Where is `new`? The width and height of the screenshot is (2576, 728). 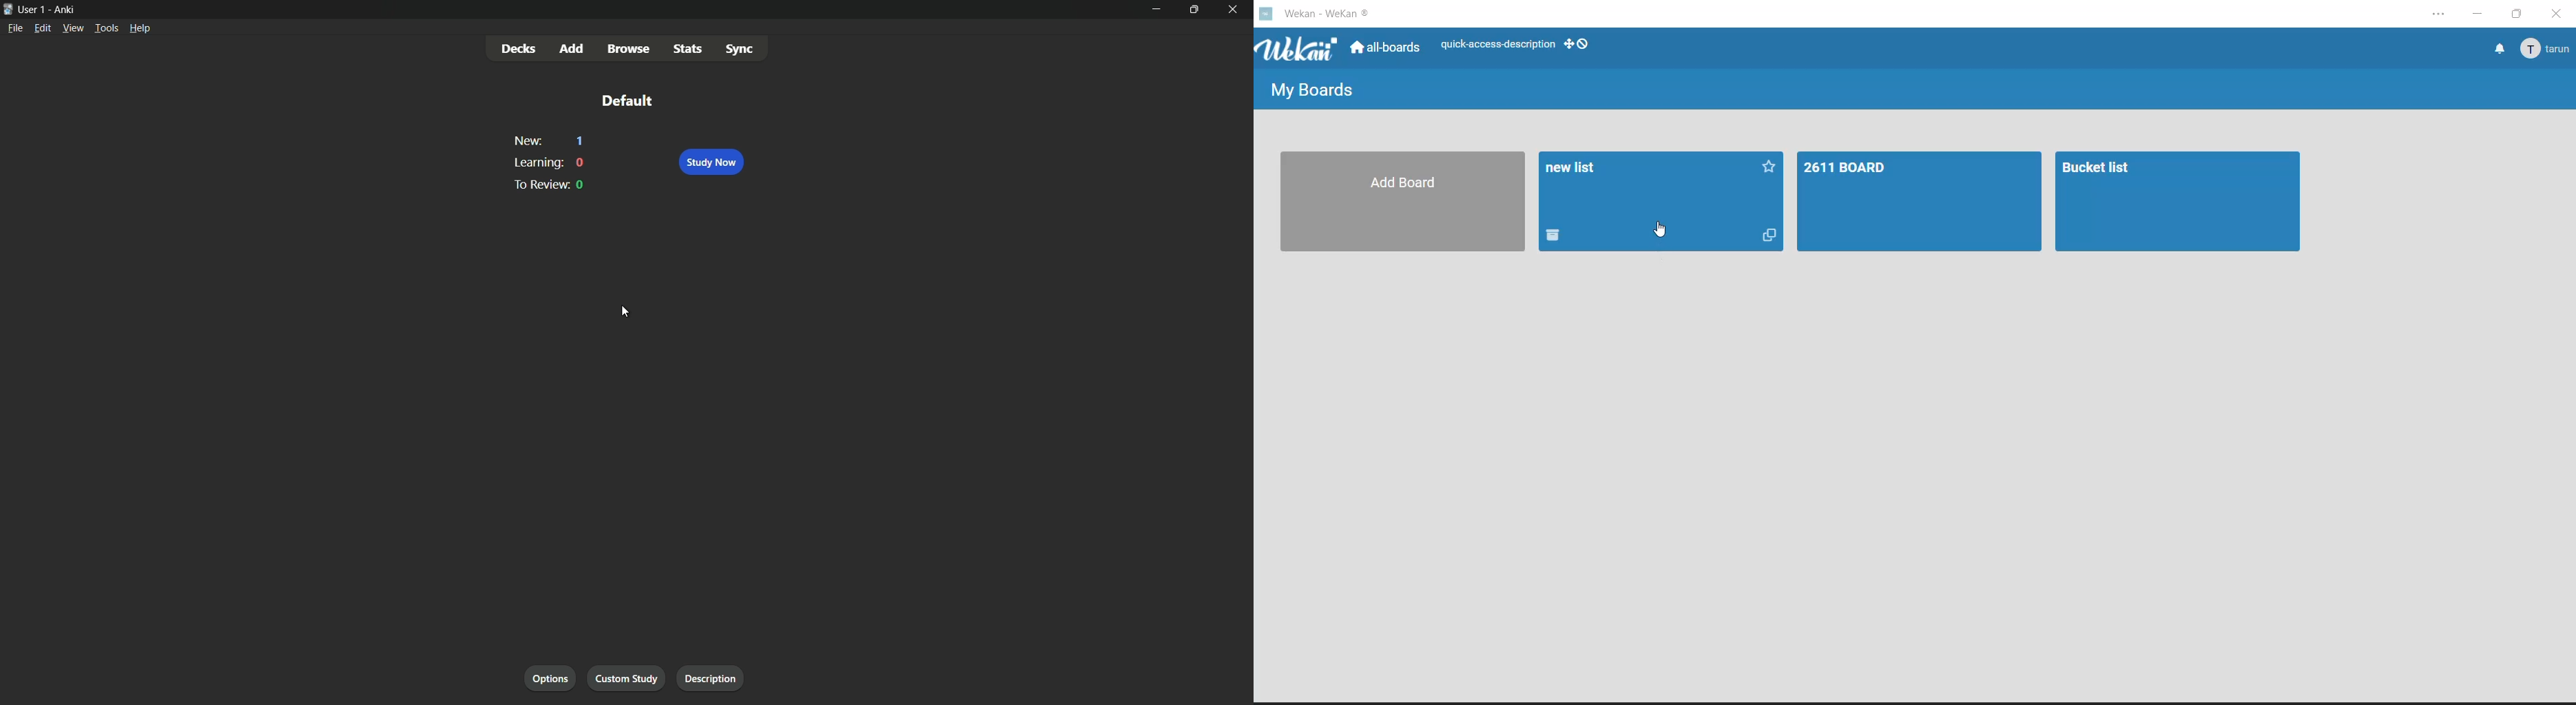
new is located at coordinates (527, 141).